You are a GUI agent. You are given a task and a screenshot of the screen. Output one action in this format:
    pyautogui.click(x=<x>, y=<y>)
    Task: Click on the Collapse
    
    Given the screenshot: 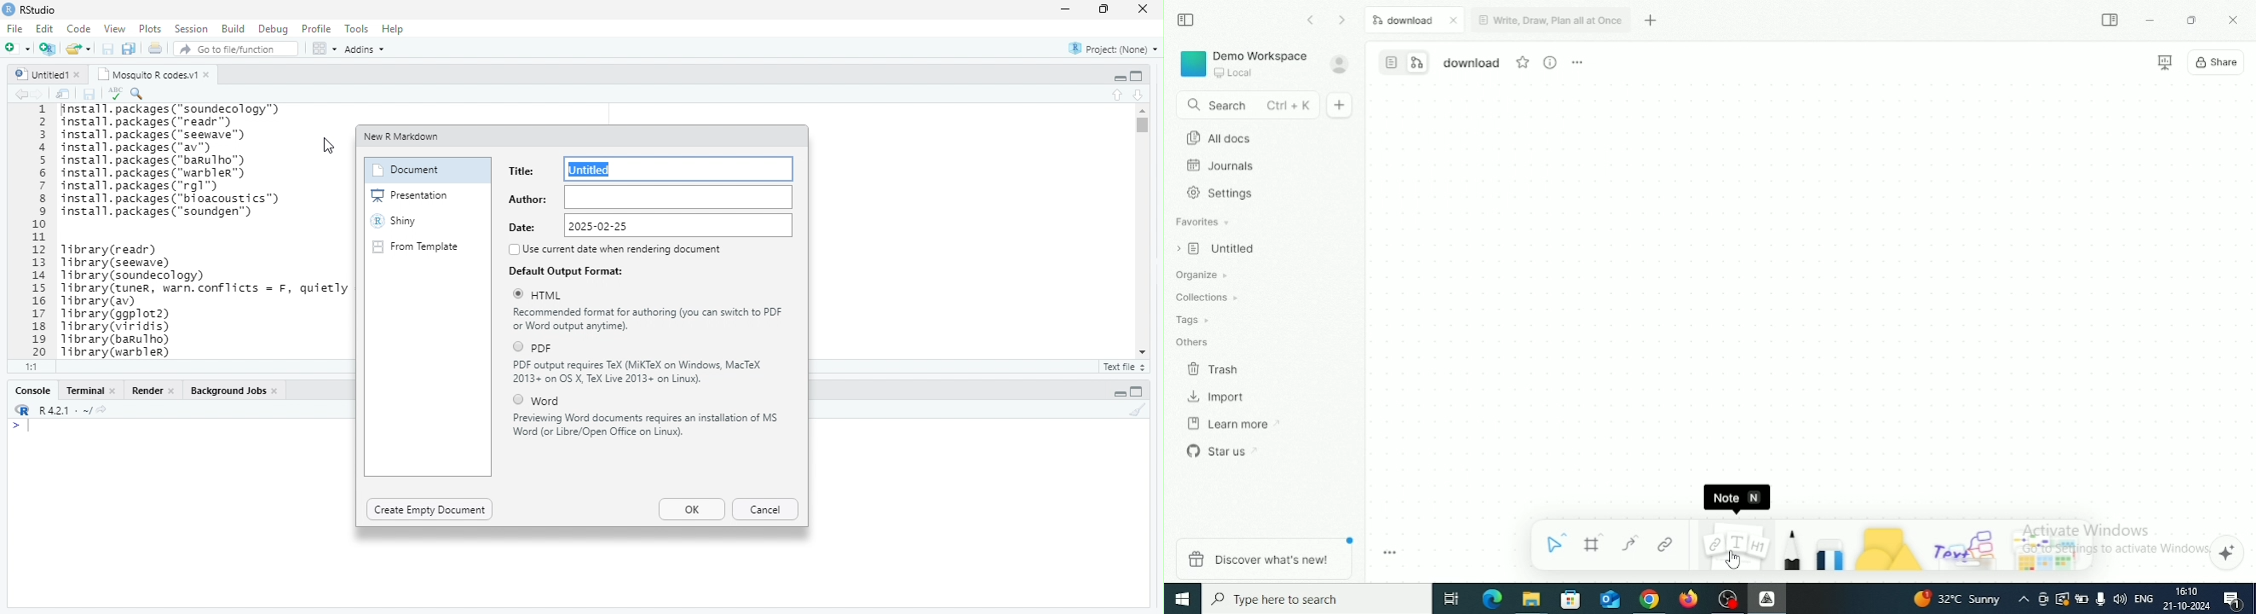 What is the action you would take?
    pyautogui.click(x=1121, y=78)
    